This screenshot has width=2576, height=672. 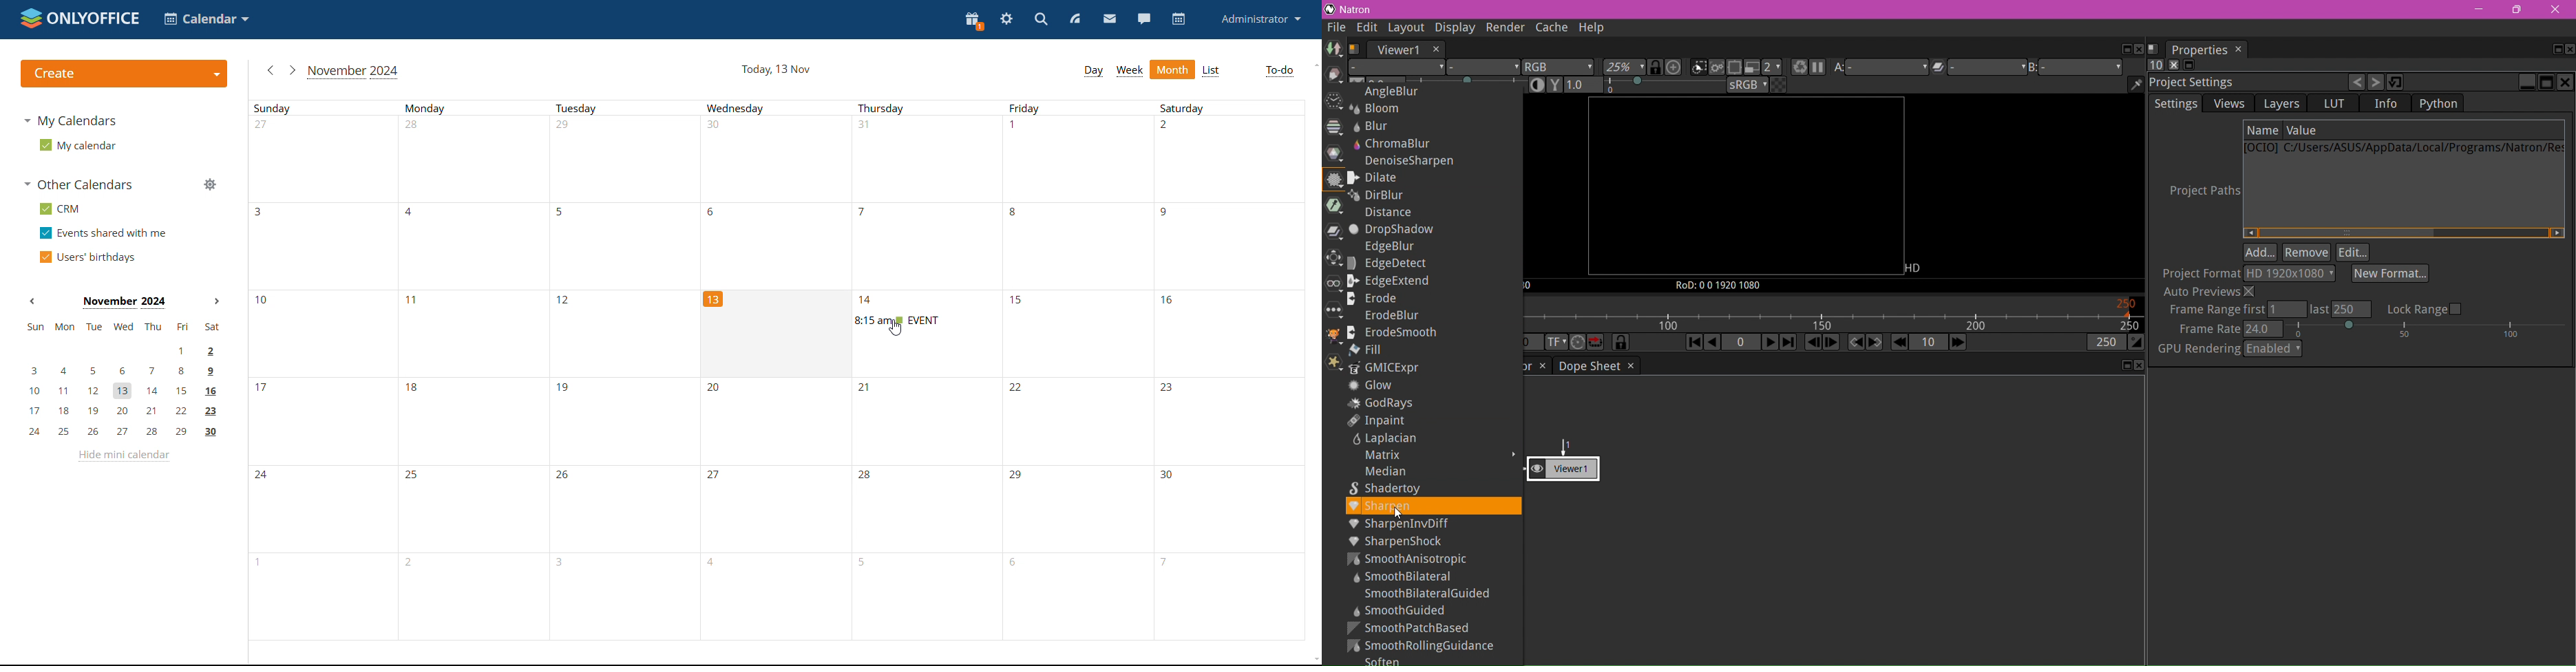 What do you see at coordinates (123, 303) in the screenshot?
I see `current month` at bounding box center [123, 303].